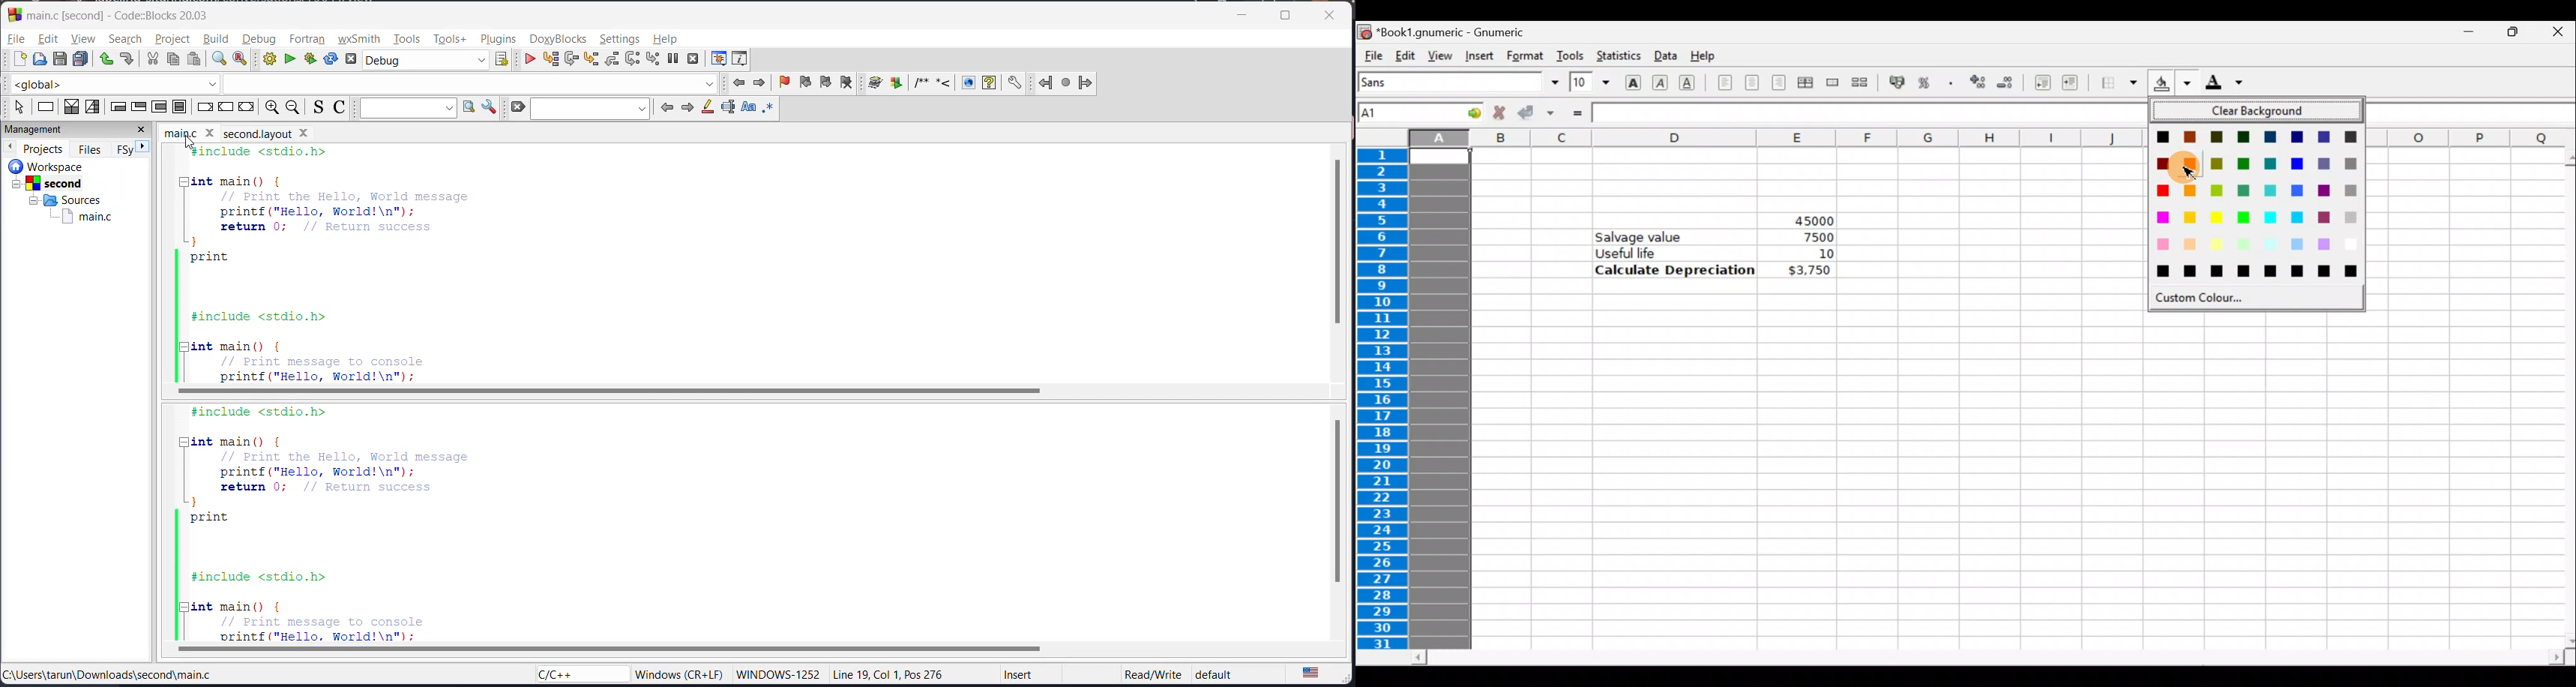 This screenshot has height=700, width=2576. Describe the element at coordinates (1617, 57) in the screenshot. I see `Statistics` at that location.